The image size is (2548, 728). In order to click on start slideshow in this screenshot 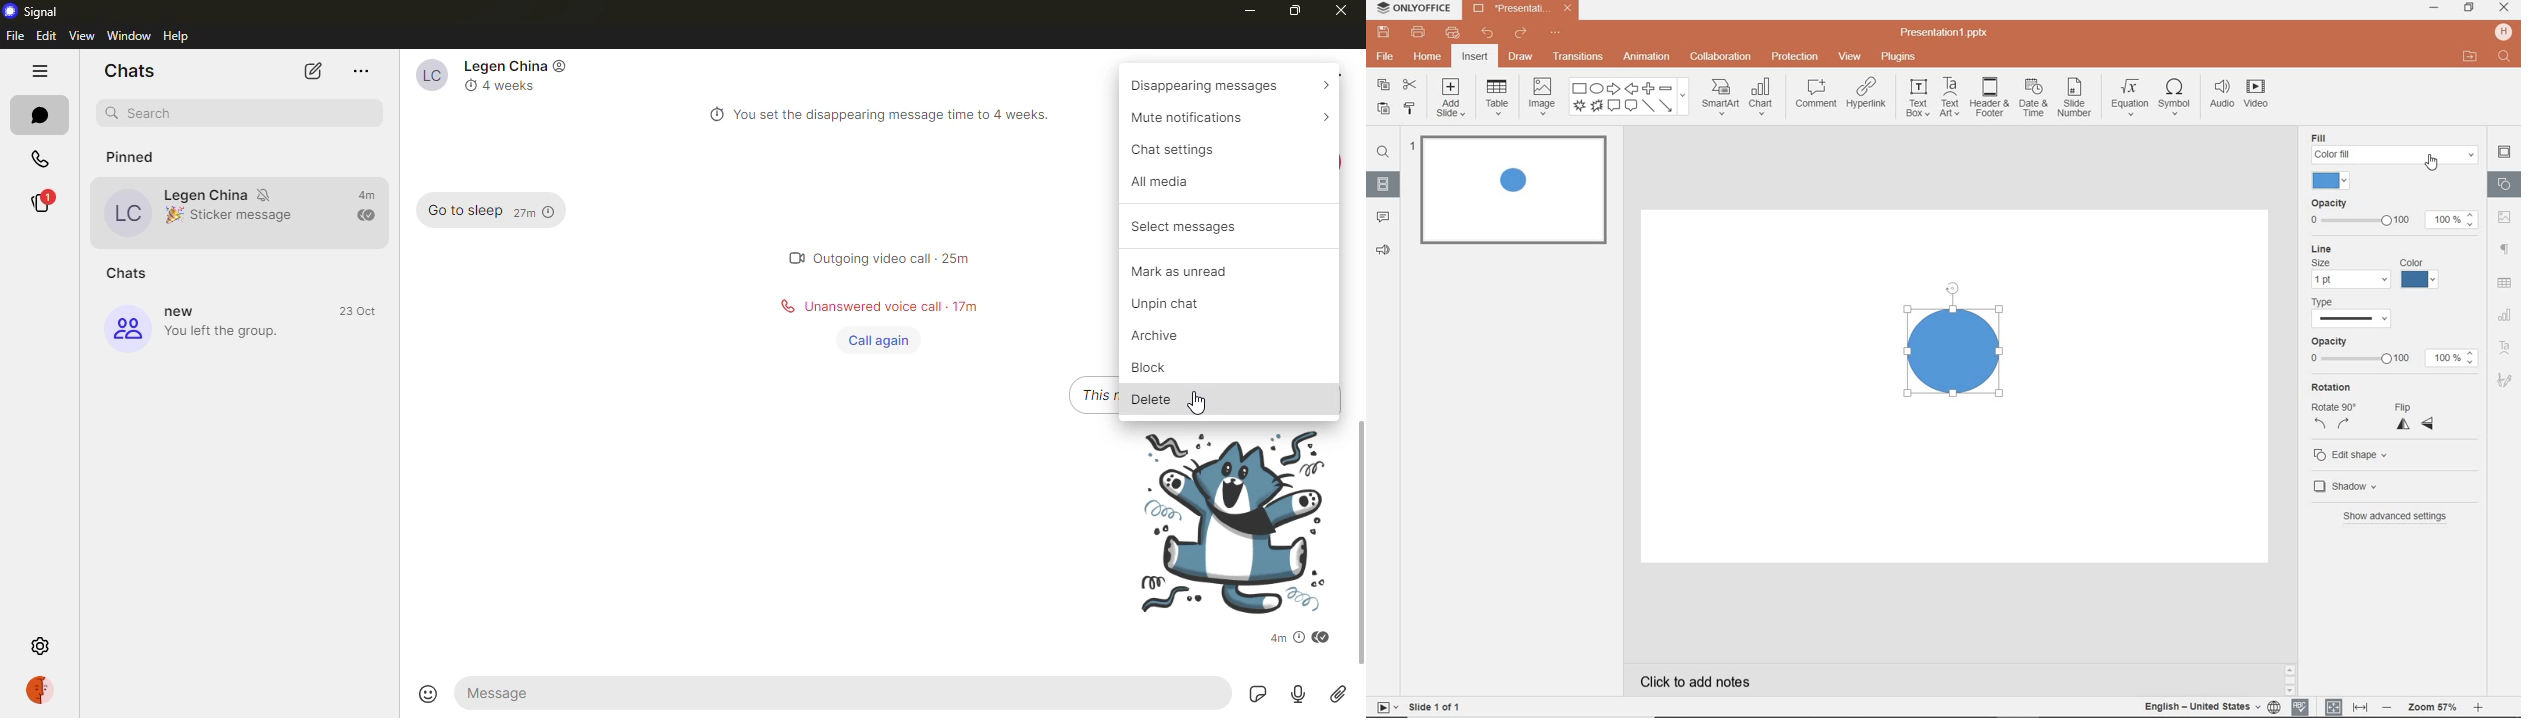, I will do `click(1385, 707)`.